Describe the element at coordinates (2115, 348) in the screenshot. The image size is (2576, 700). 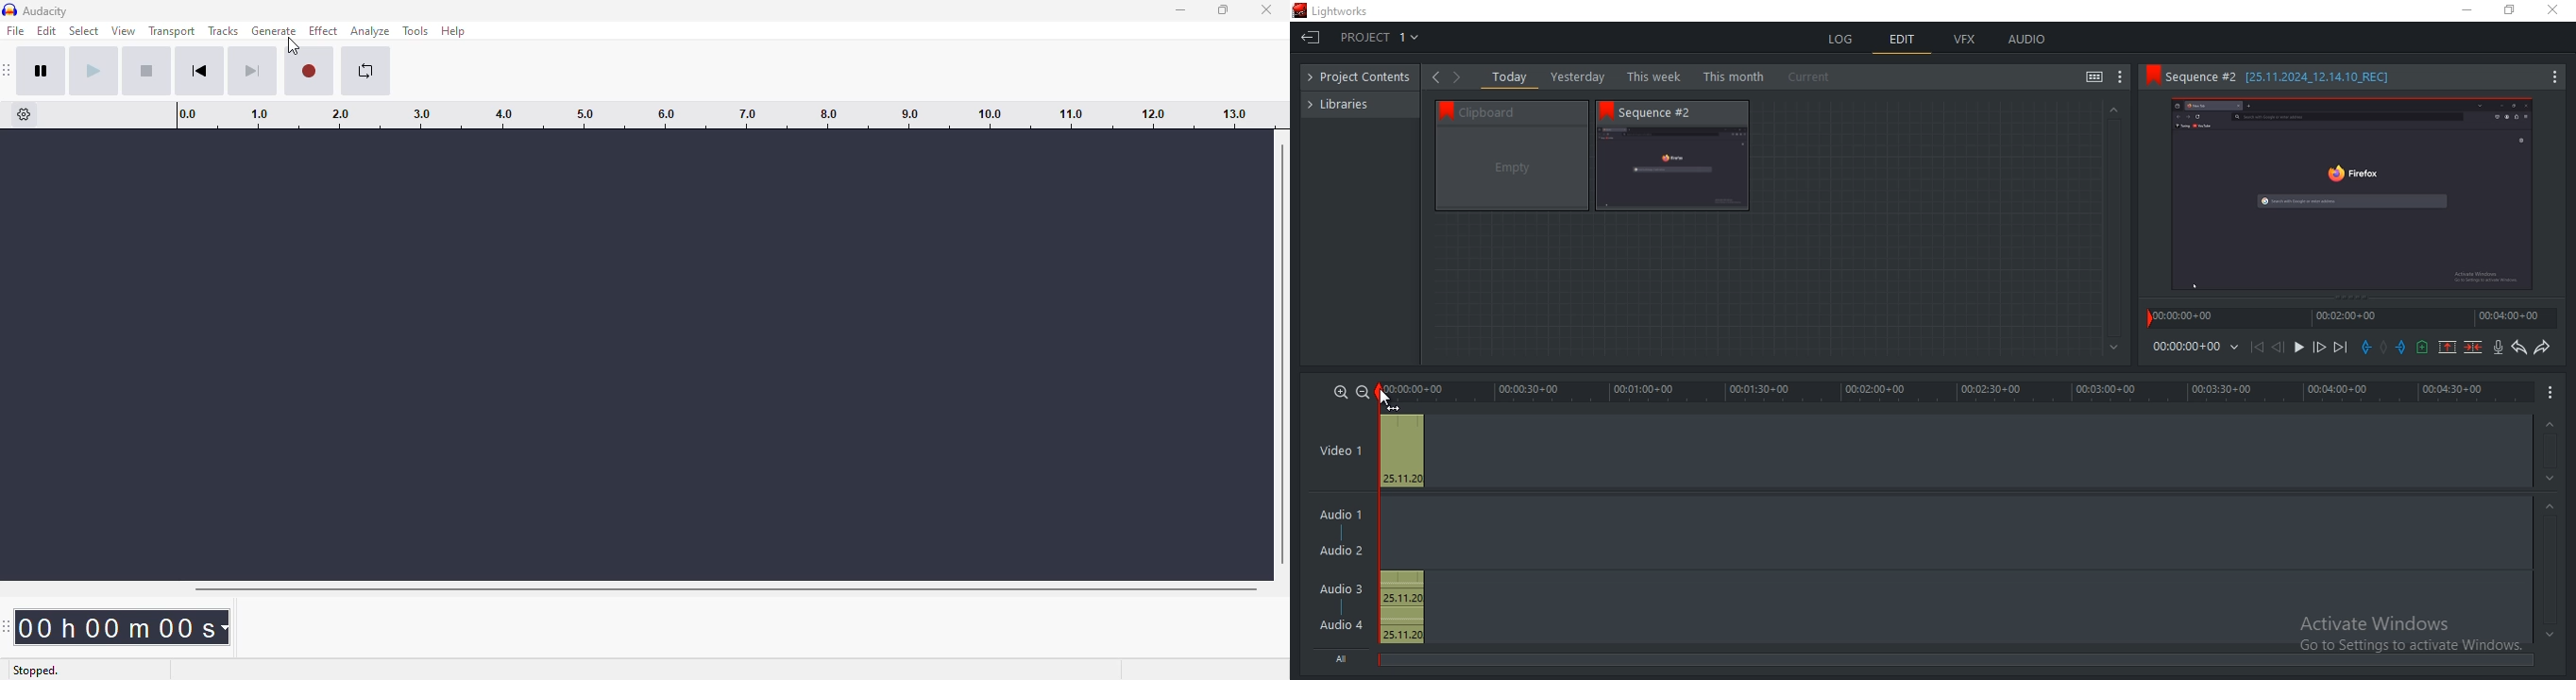
I see `Greyed out down arrow` at that location.